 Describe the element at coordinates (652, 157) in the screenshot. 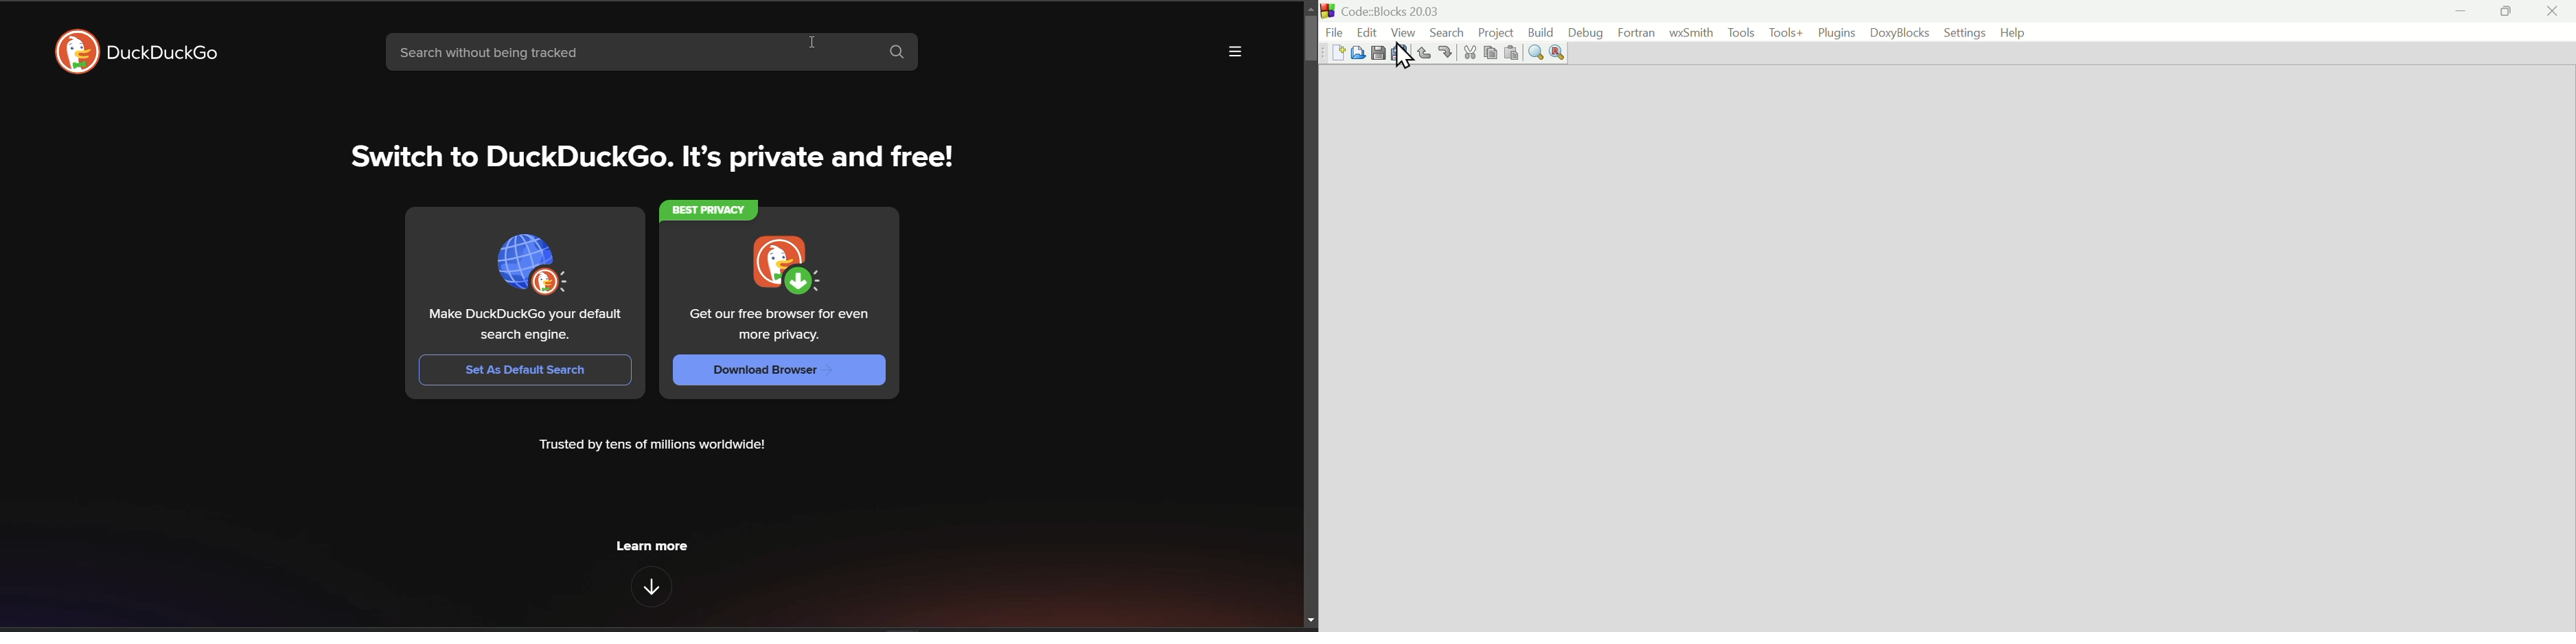

I see `Switch to DuckDuckGo. It’s private and free!` at that location.